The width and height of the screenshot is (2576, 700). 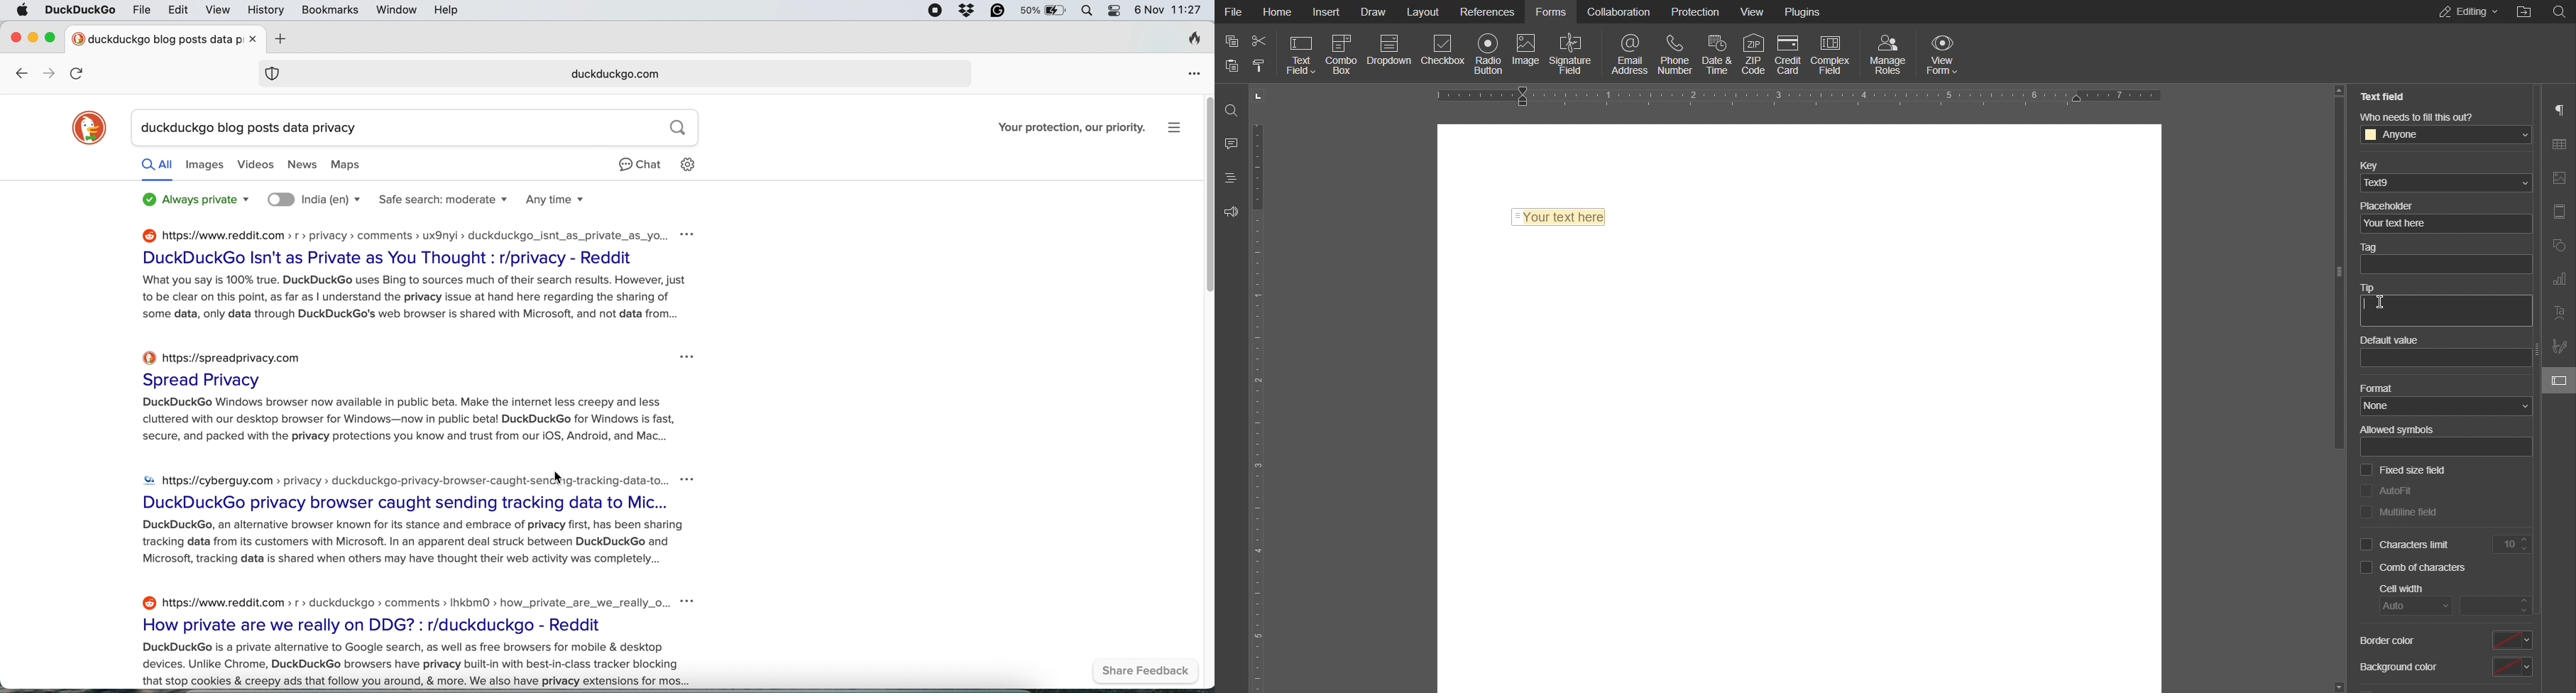 What do you see at coordinates (2366, 545) in the screenshot?
I see `checkbox` at bounding box center [2366, 545].